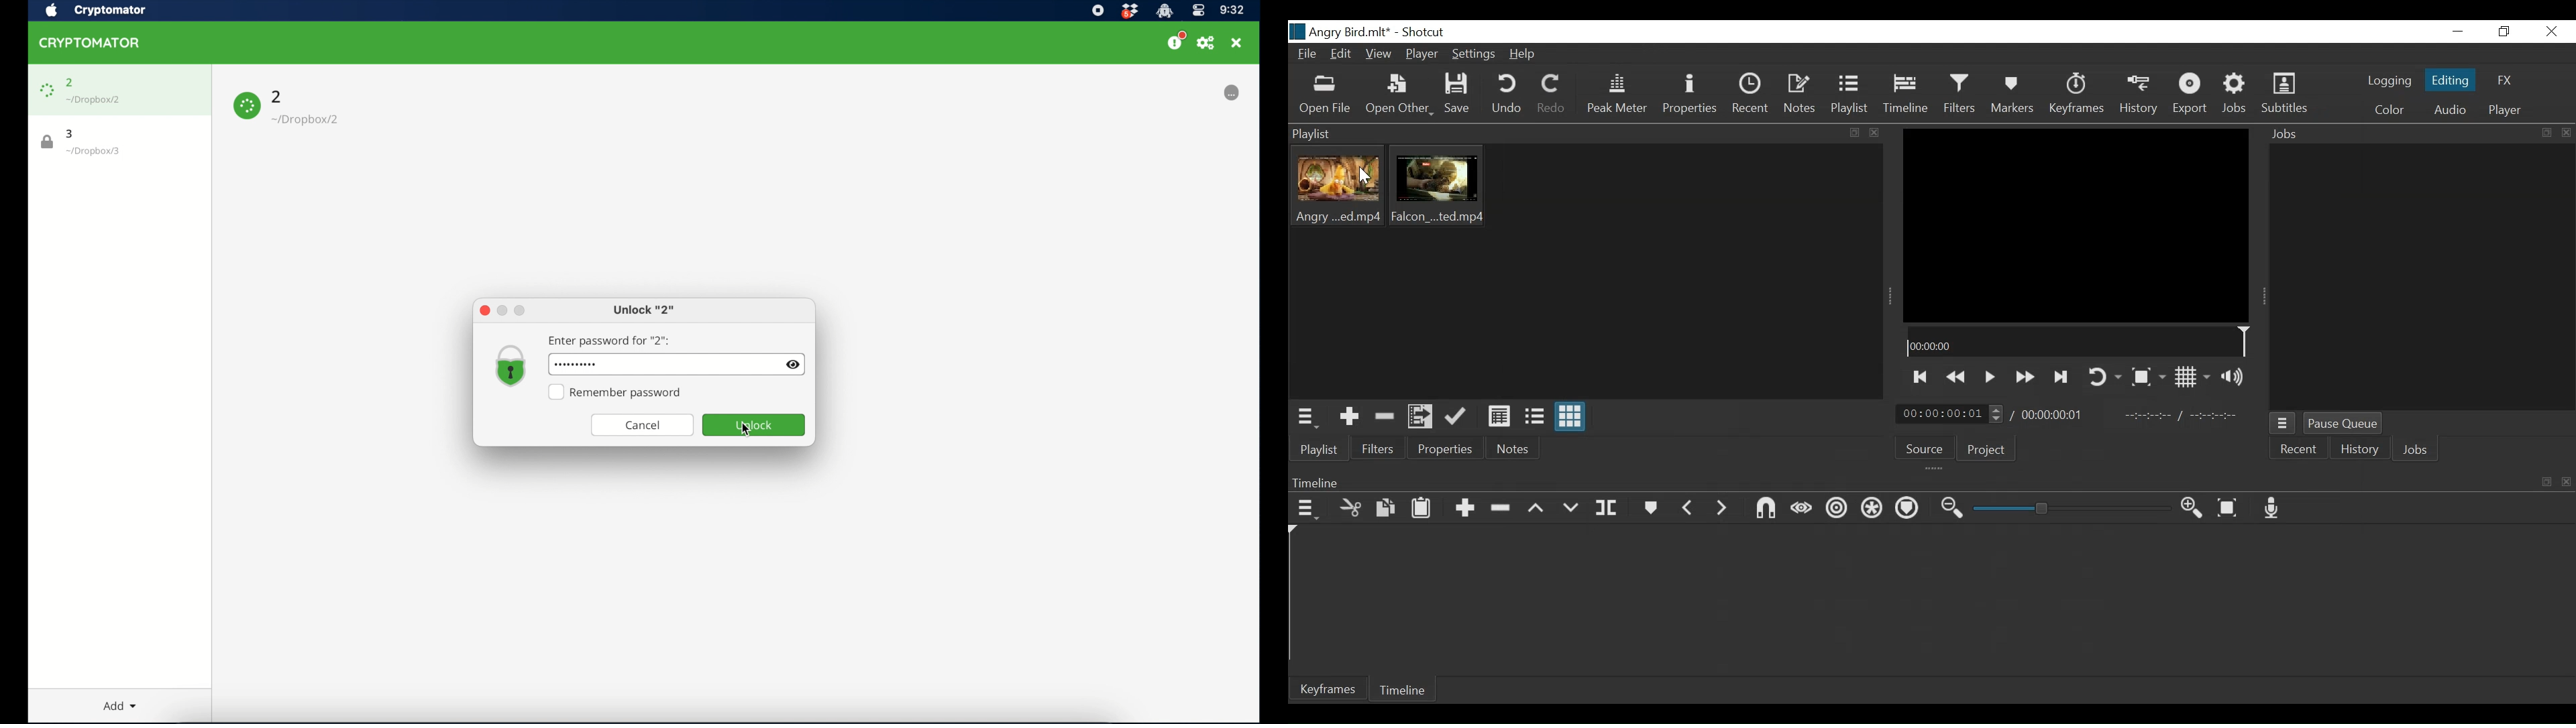  Describe the element at coordinates (1536, 415) in the screenshot. I see `View as files` at that location.